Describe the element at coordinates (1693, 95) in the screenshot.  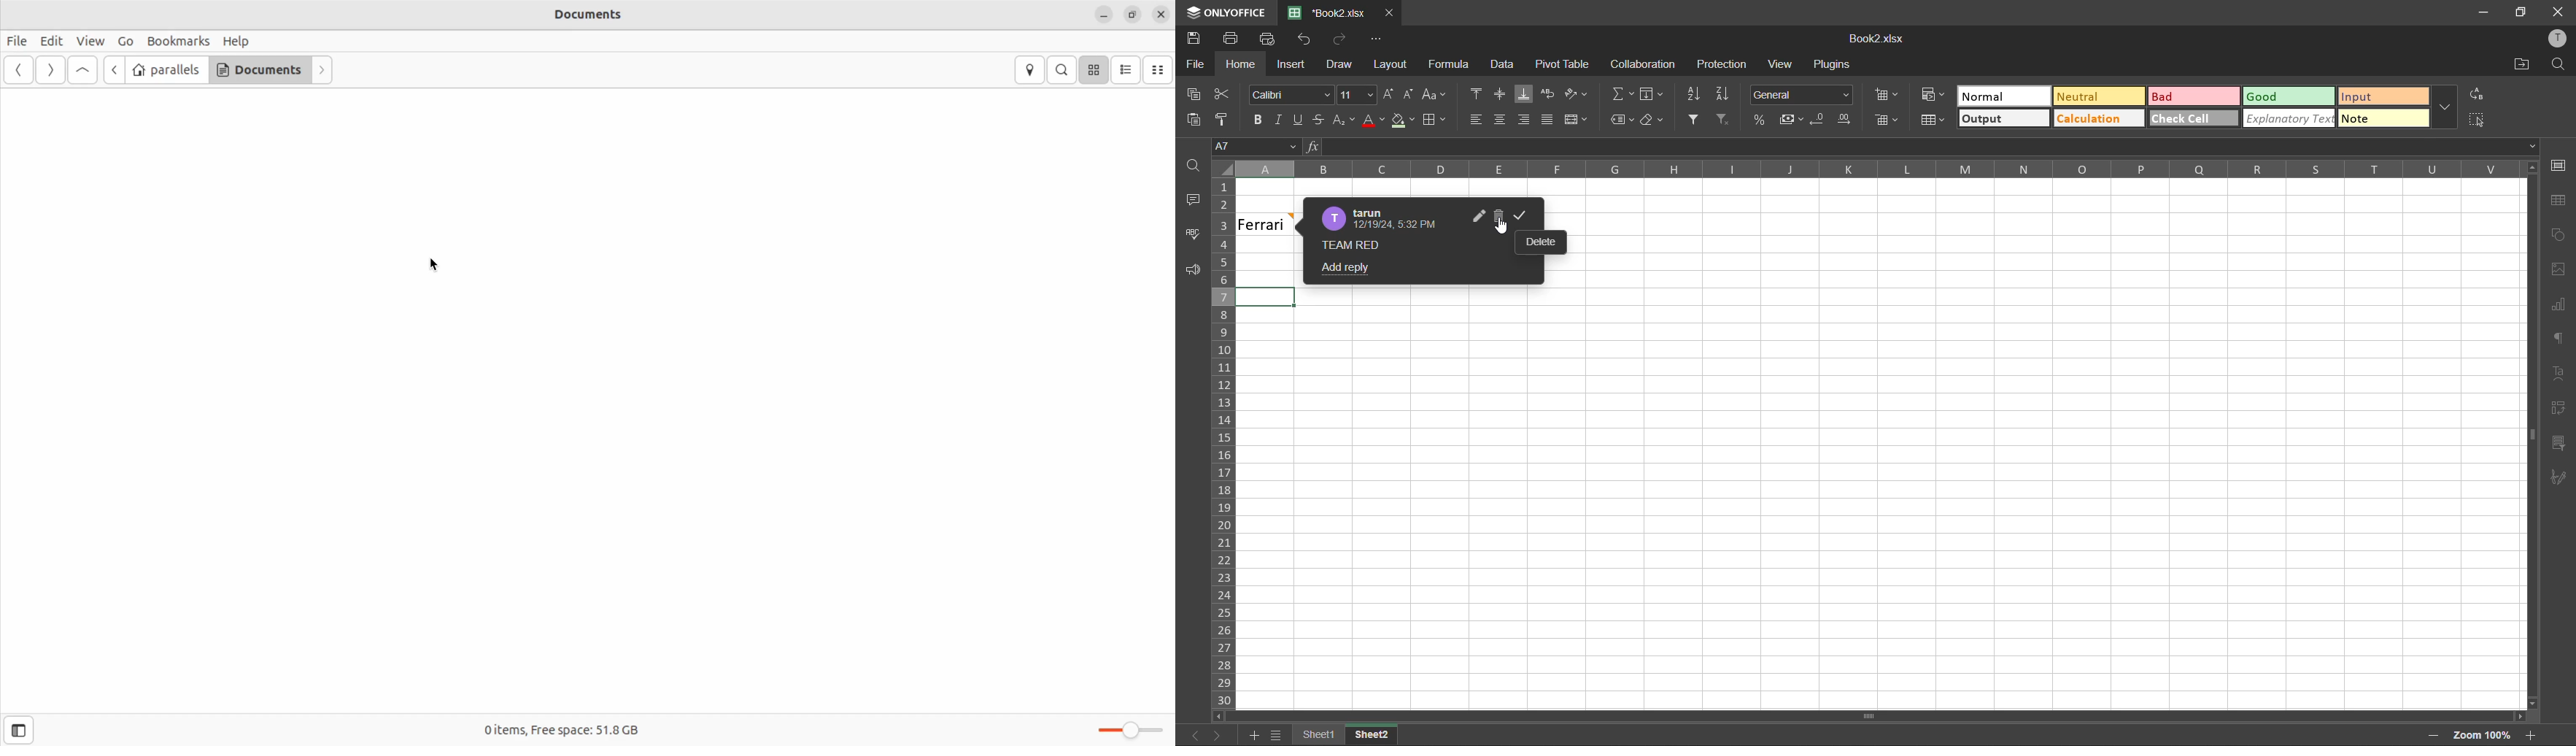
I see `sort ascending` at that location.